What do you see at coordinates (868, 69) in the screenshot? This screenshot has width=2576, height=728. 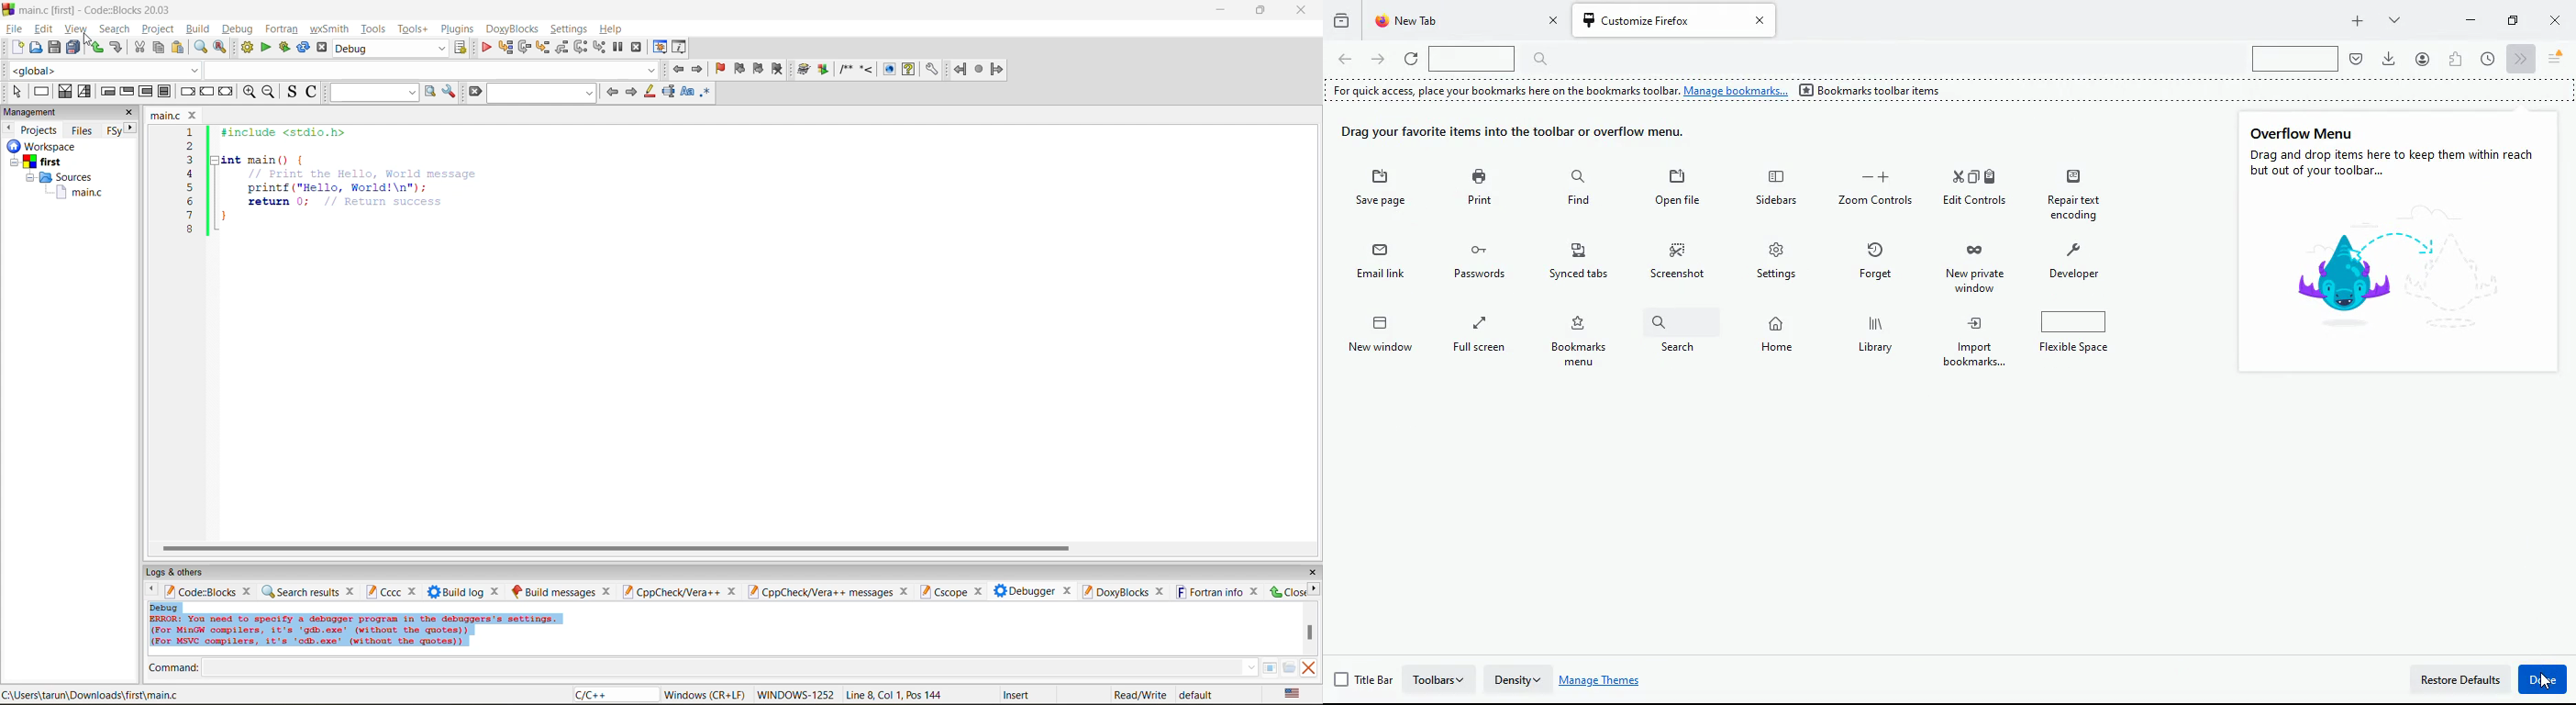 I see `Insert line` at bounding box center [868, 69].